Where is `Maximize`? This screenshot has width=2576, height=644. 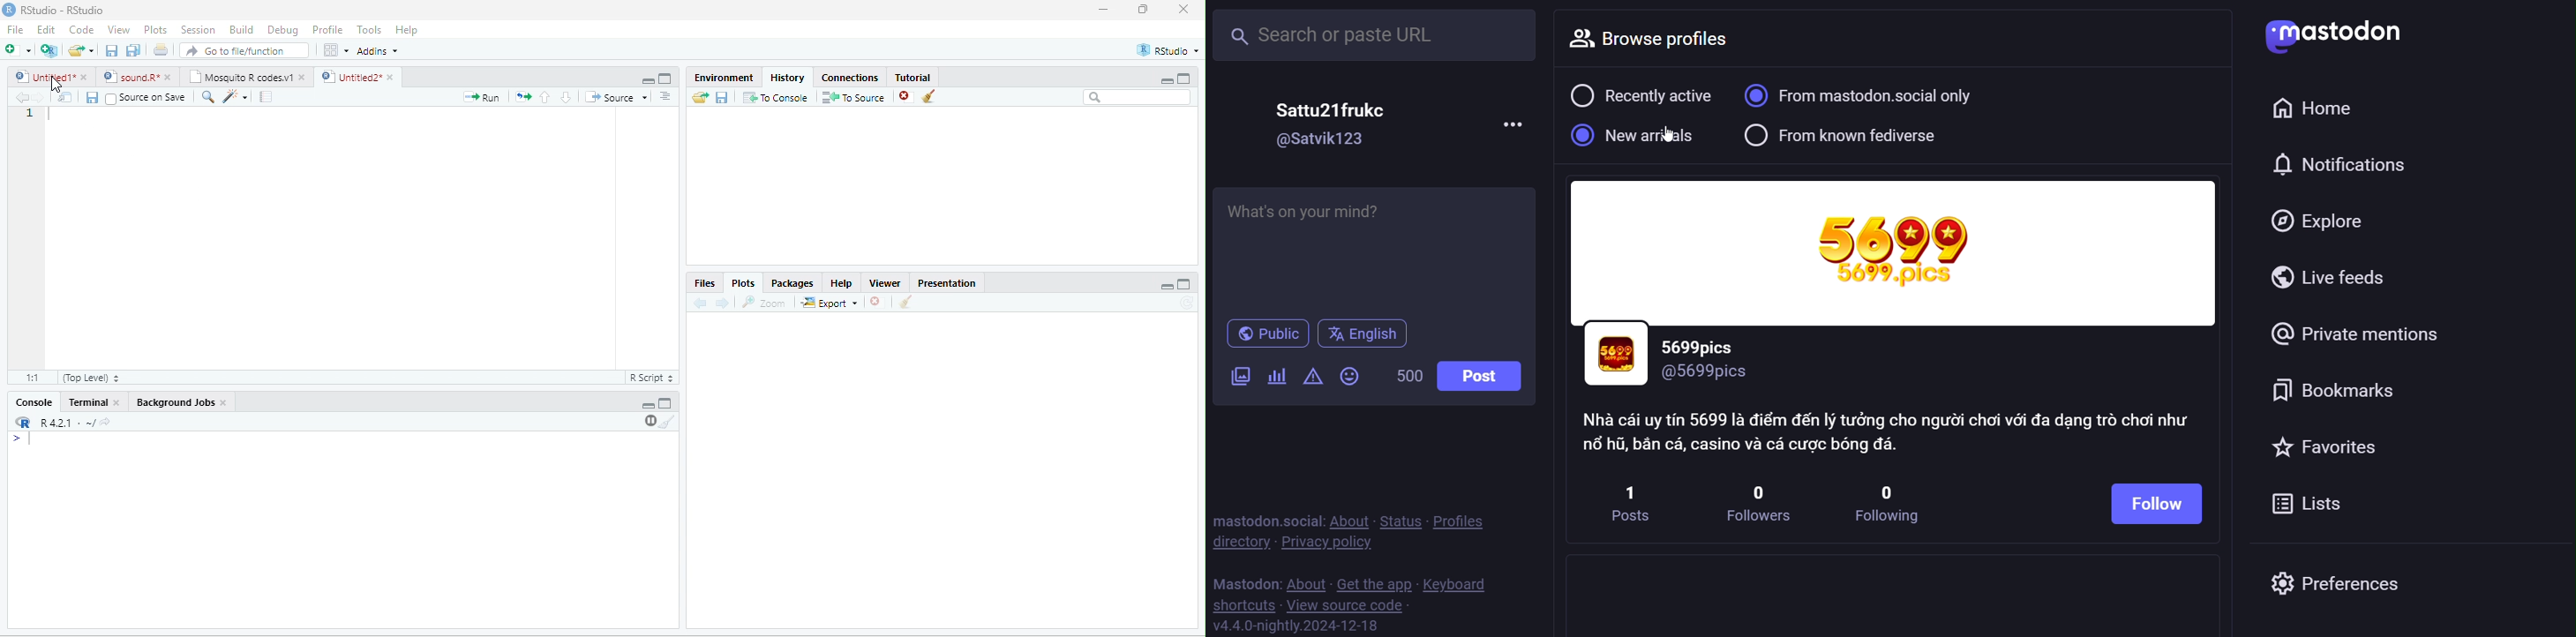
Maximize is located at coordinates (665, 403).